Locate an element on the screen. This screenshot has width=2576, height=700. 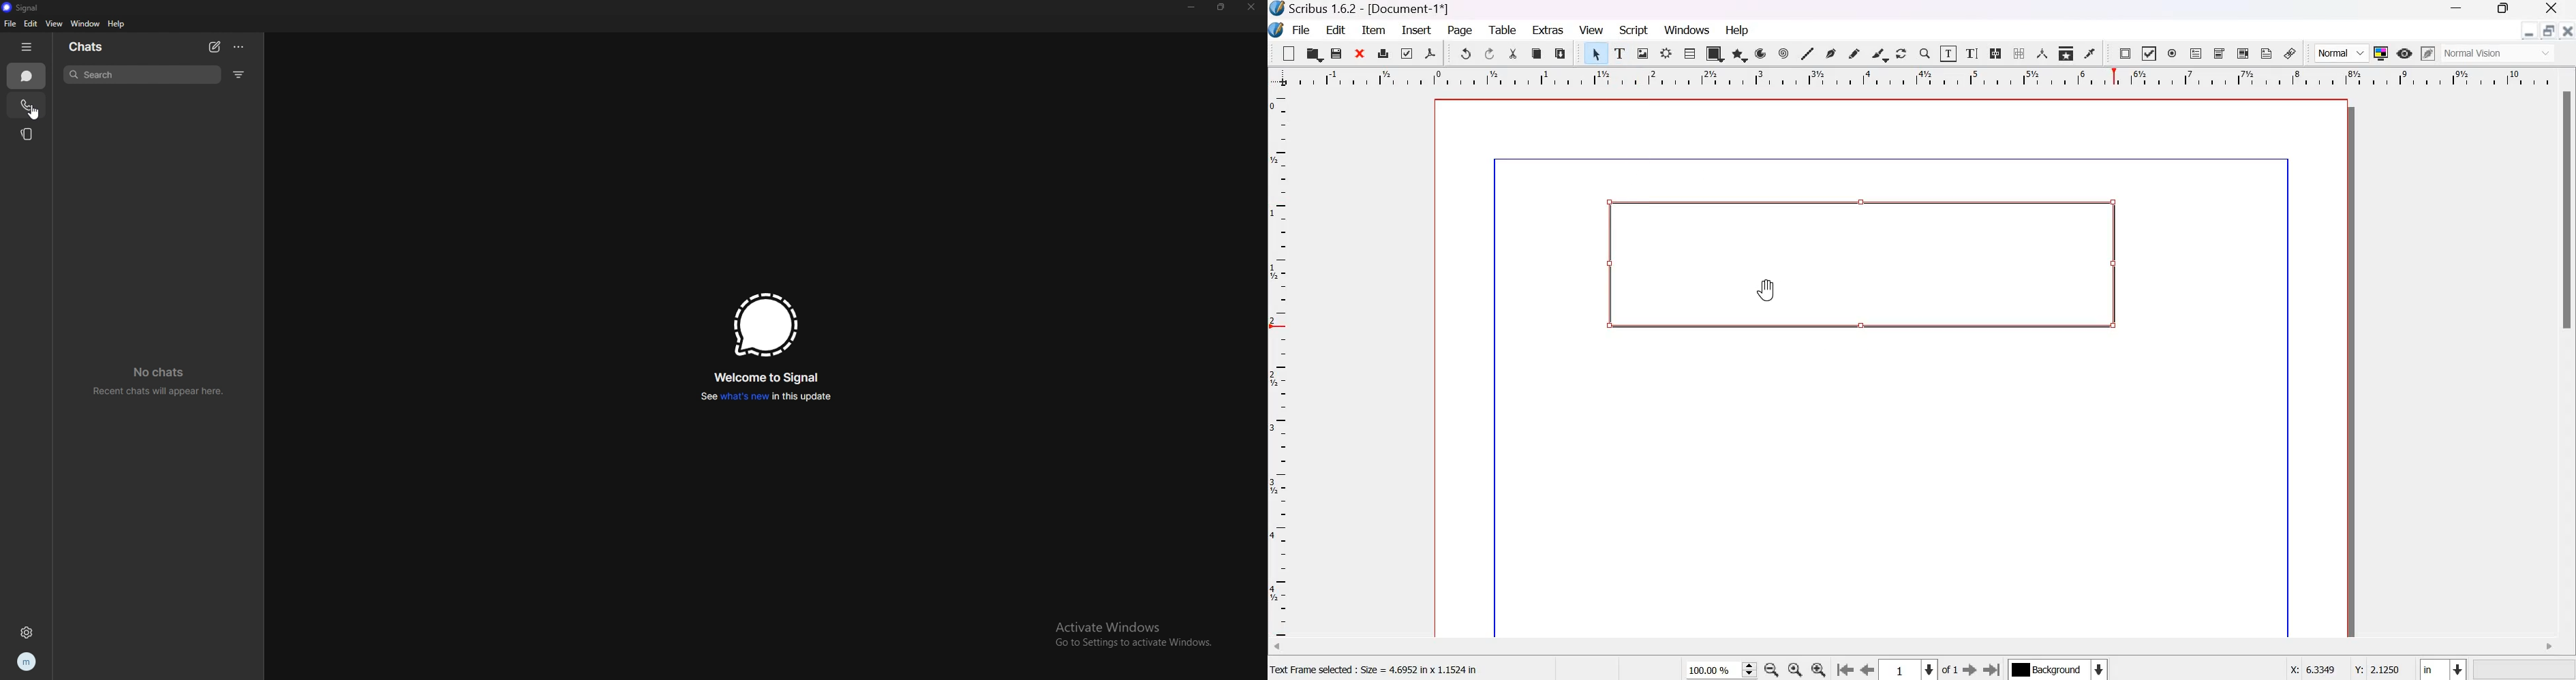
PDF push button is located at coordinates (2125, 54).